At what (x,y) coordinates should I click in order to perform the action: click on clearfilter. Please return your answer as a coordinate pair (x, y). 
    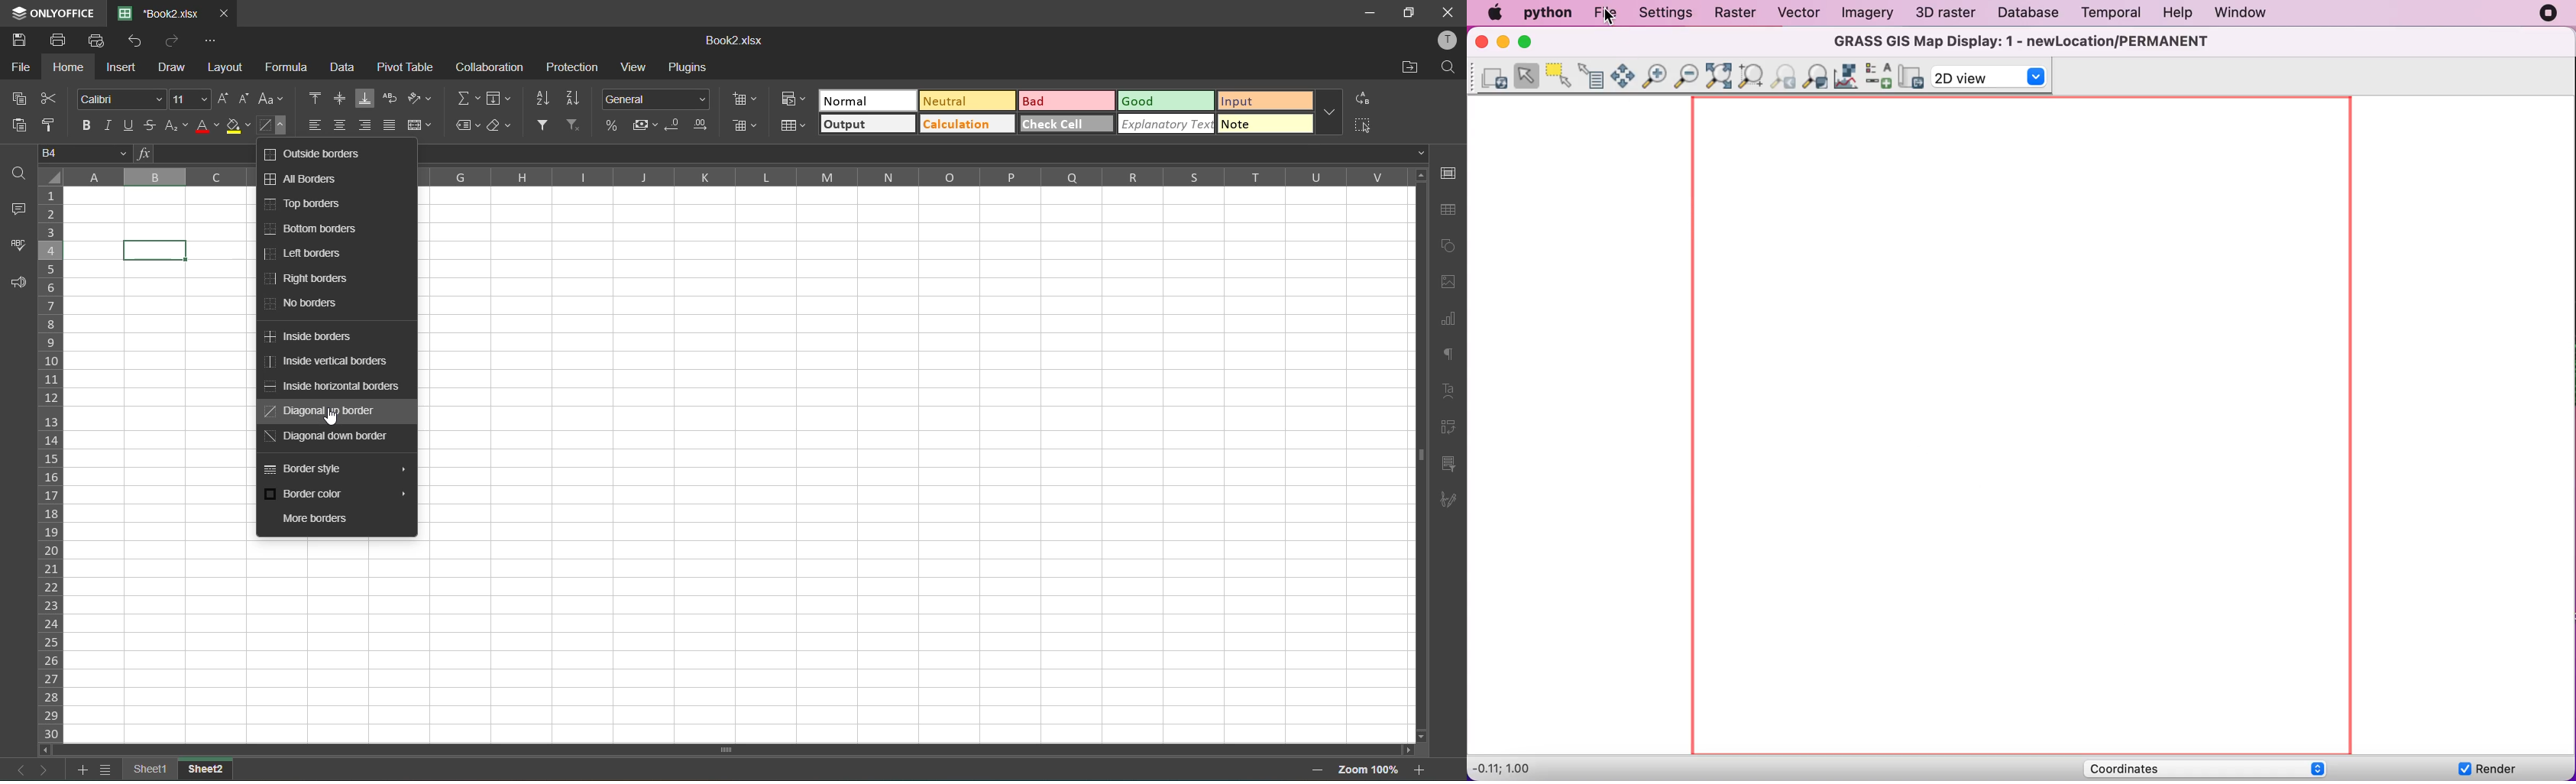
    Looking at the image, I should click on (576, 124).